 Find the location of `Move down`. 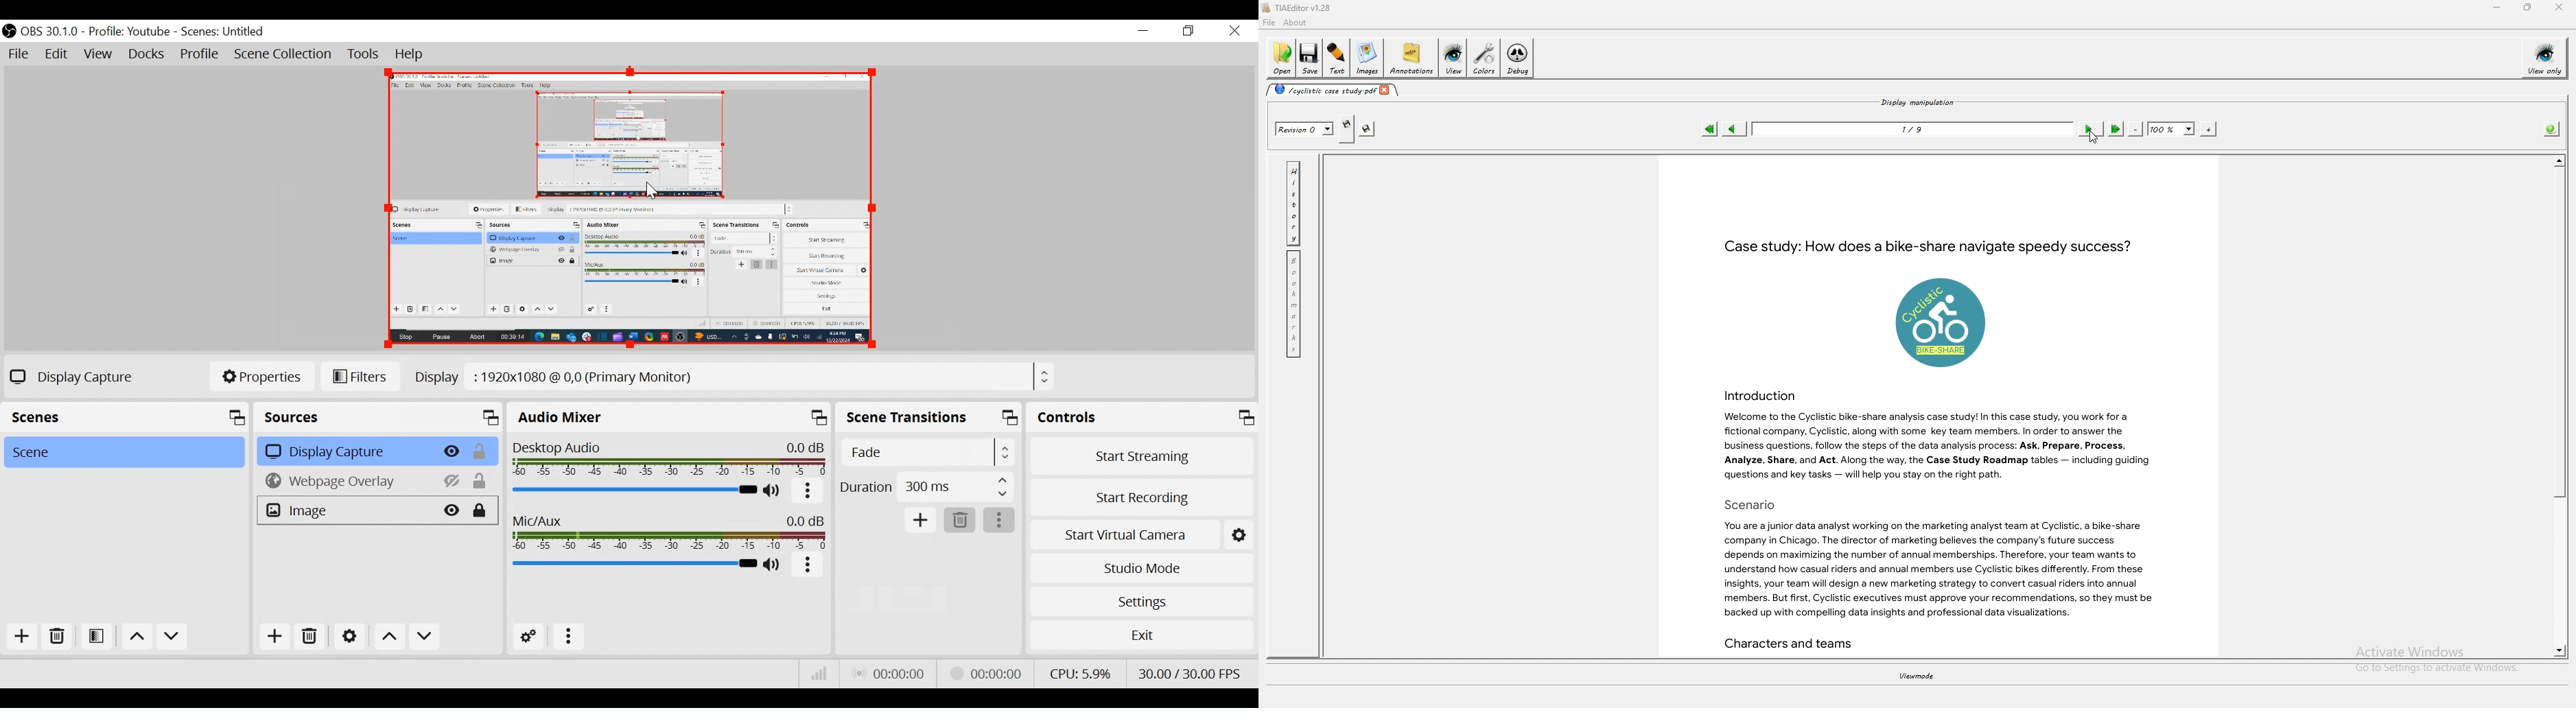

Move down is located at coordinates (172, 638).